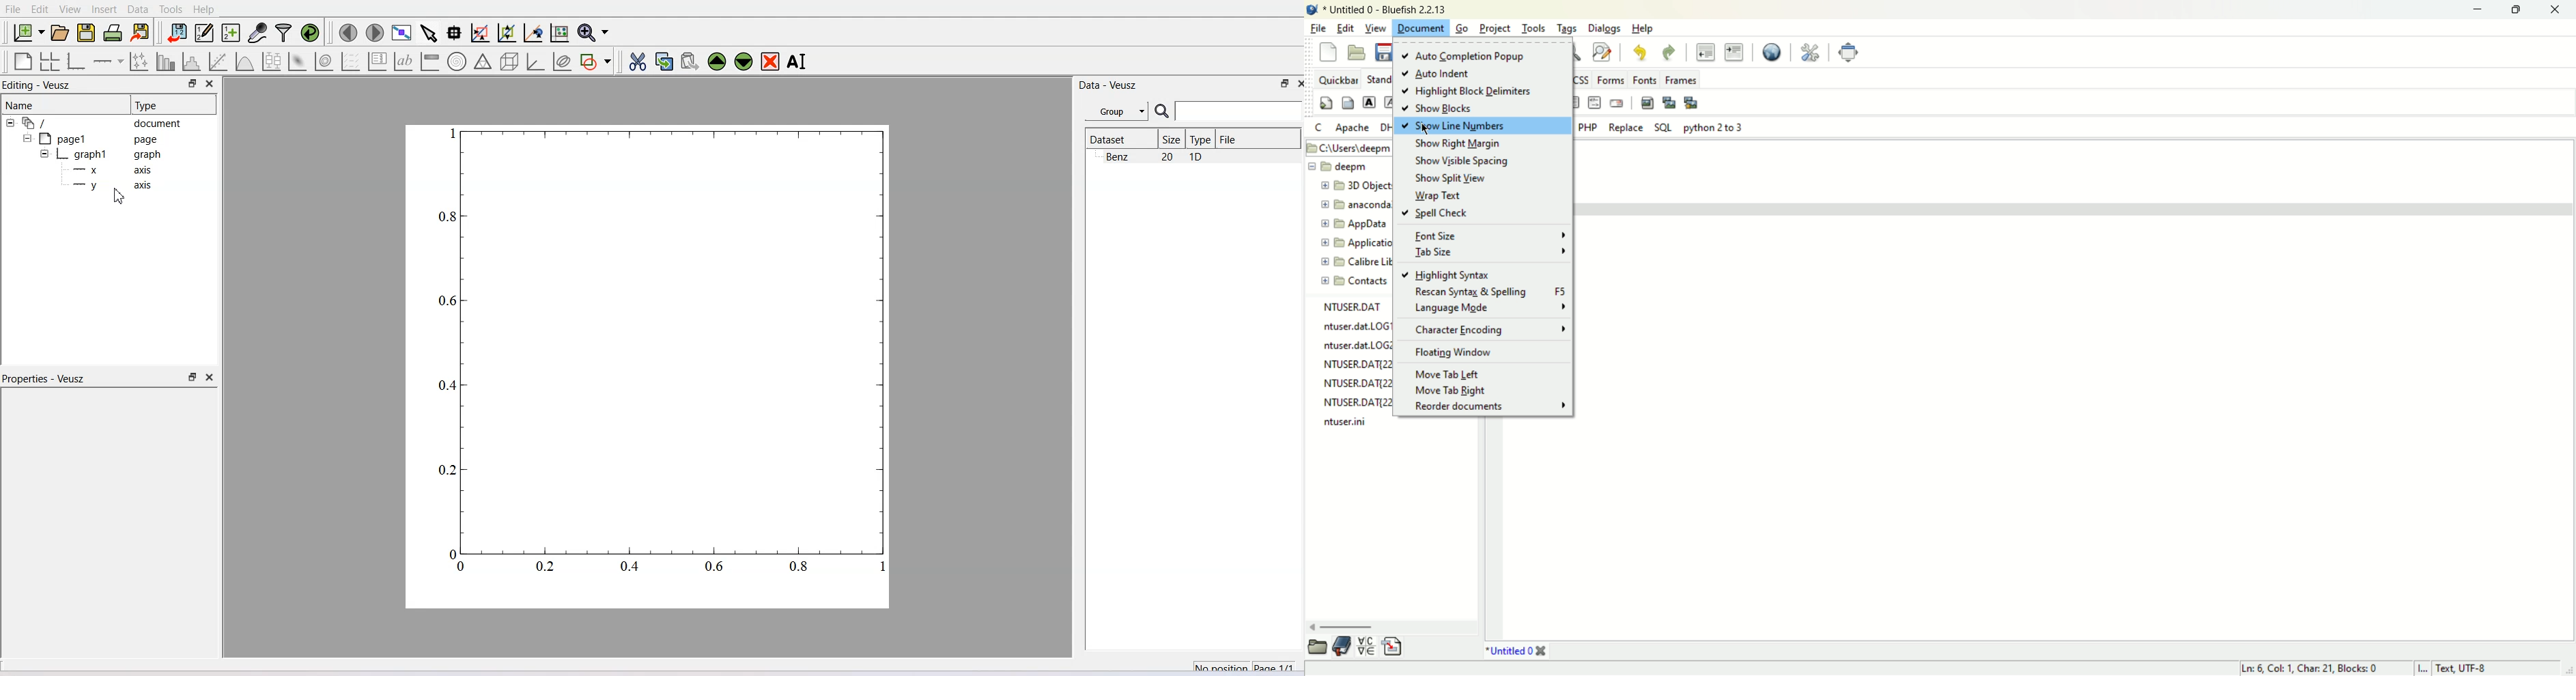 The width and height of the screenshot is (2576, 700). Describe the element at coordinates (507, 33) in the screenshot. I see `Zoom out of graph axes` at that location.